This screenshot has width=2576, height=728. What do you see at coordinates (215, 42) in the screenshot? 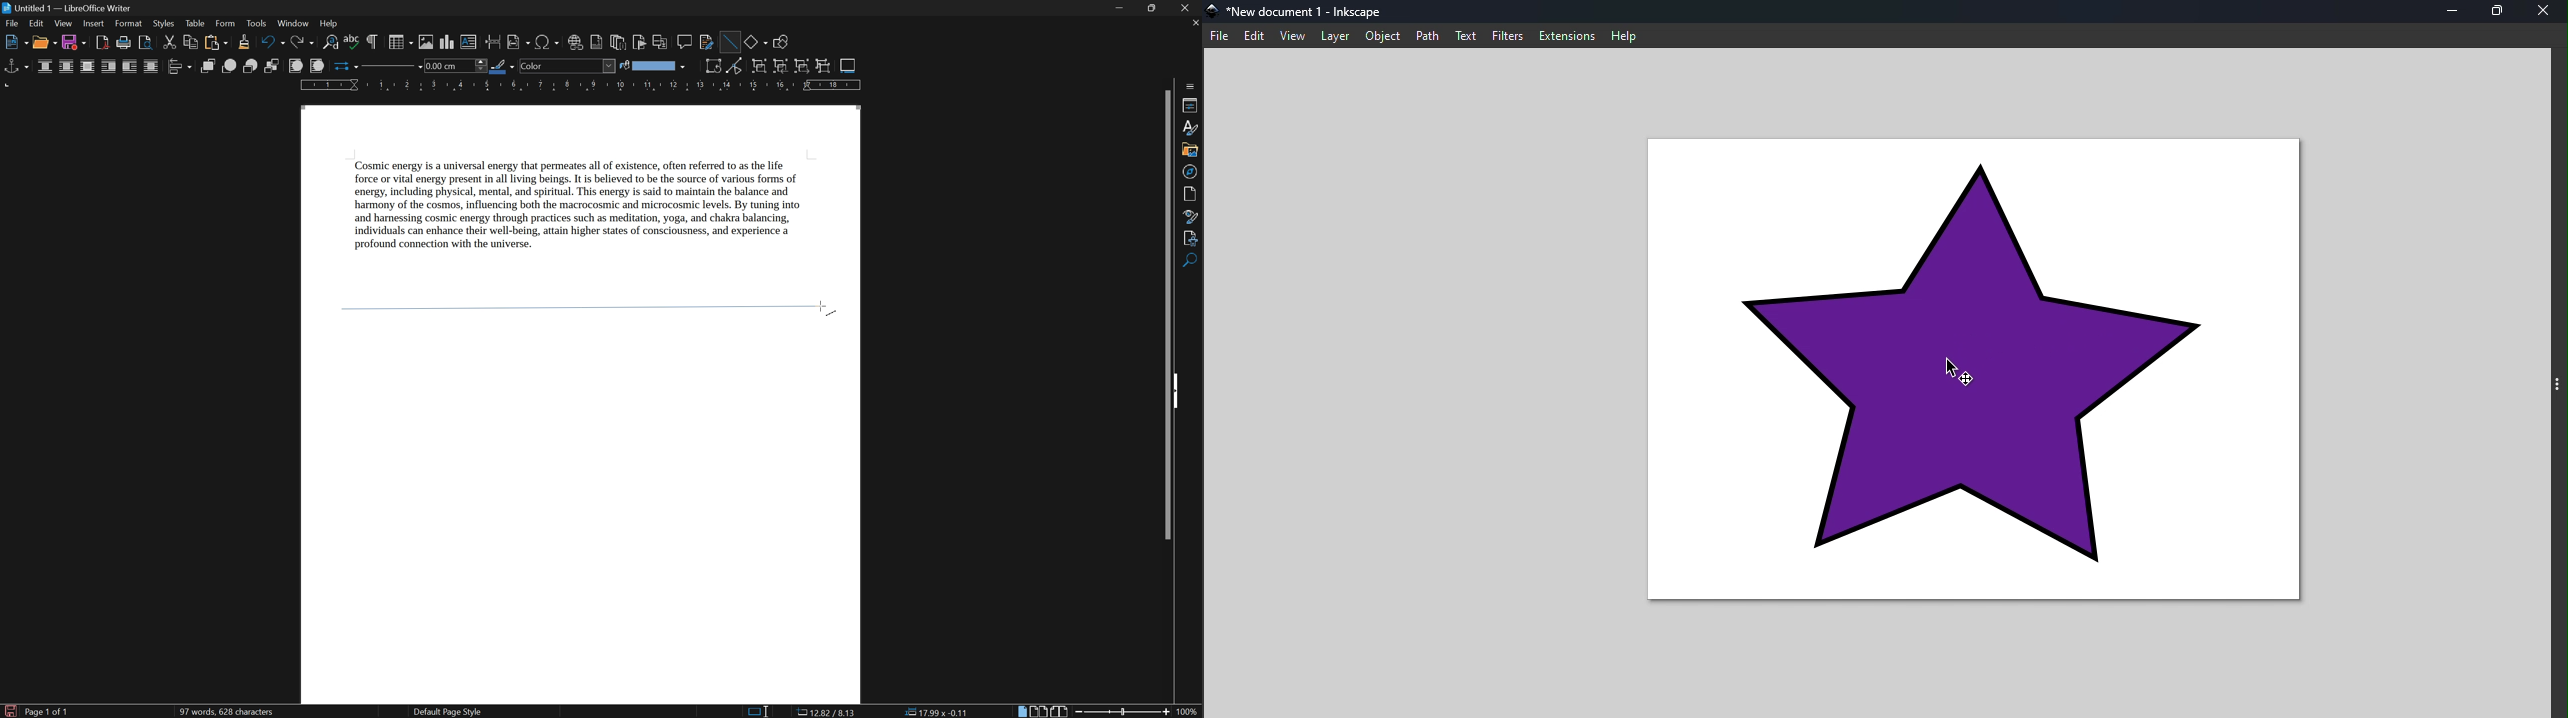
I see `paste` at bounding box center [215, 42].